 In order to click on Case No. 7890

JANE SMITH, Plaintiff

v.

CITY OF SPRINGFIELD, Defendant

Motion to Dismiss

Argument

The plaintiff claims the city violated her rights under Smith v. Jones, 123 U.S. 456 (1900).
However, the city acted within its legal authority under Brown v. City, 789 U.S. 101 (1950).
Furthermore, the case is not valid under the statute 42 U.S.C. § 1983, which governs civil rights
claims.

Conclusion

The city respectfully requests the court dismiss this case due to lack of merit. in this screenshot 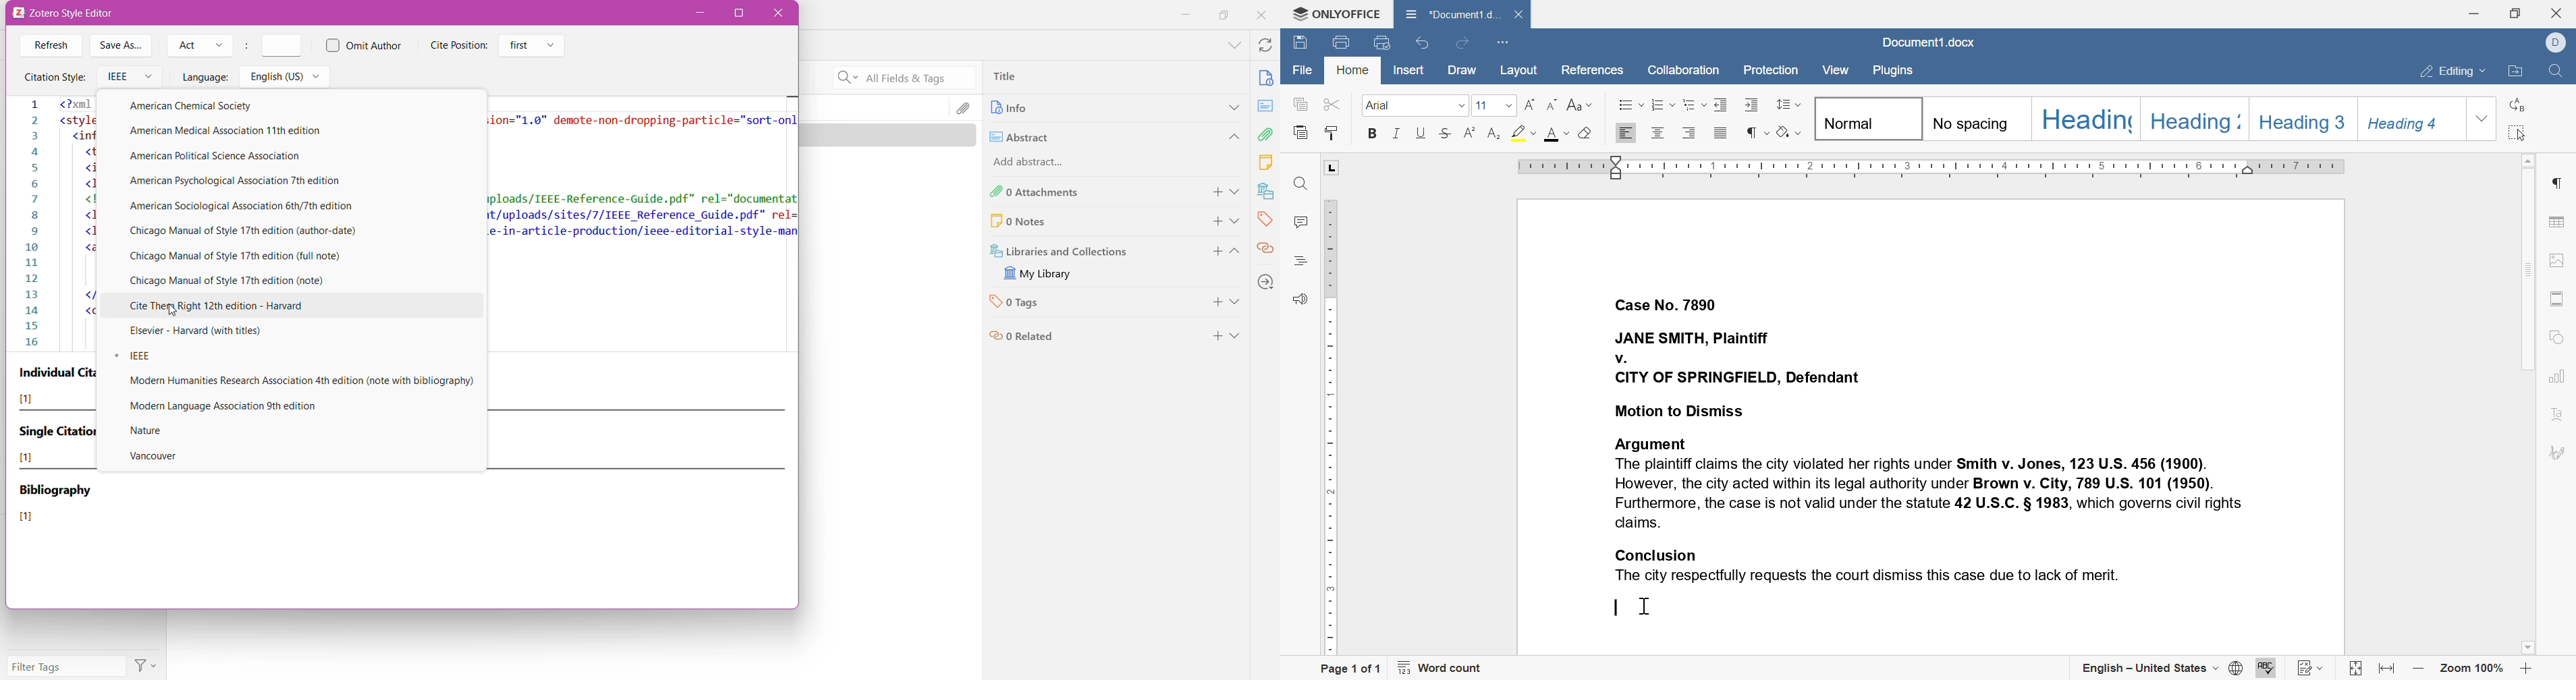, I will do `click(1930, 439)`.